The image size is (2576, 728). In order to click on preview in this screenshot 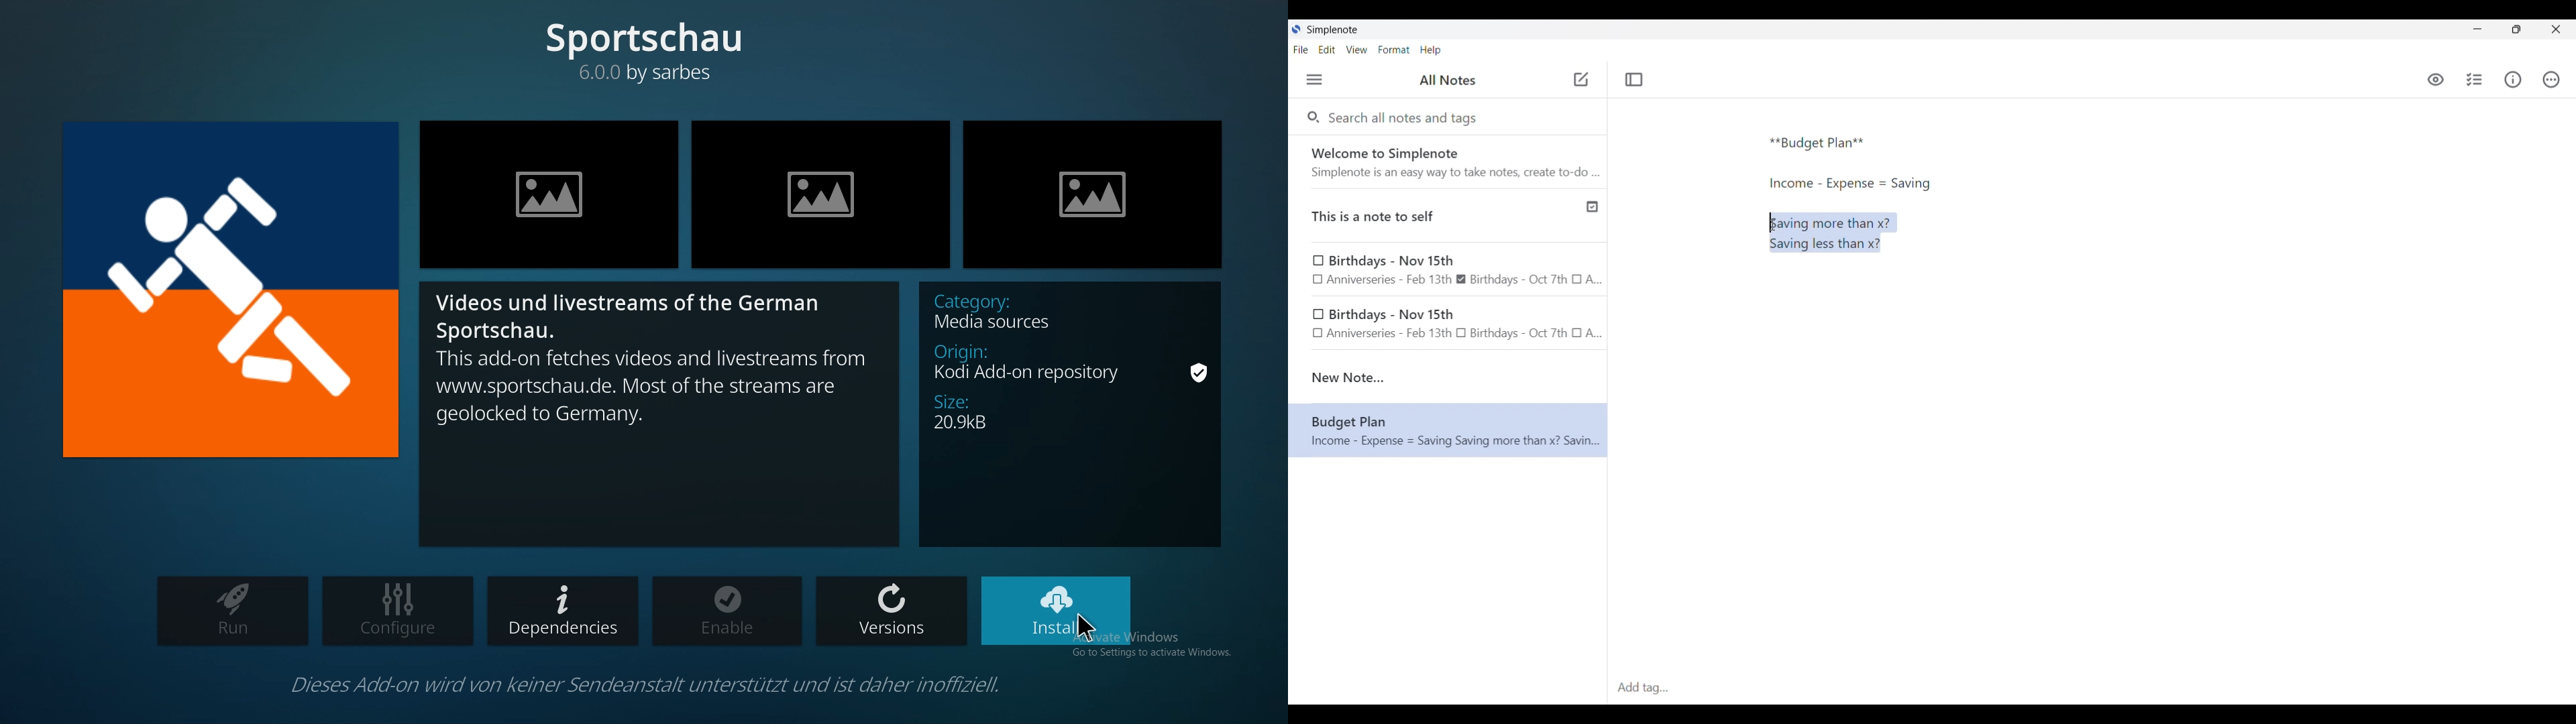, I will do `click(1093, 192)`.